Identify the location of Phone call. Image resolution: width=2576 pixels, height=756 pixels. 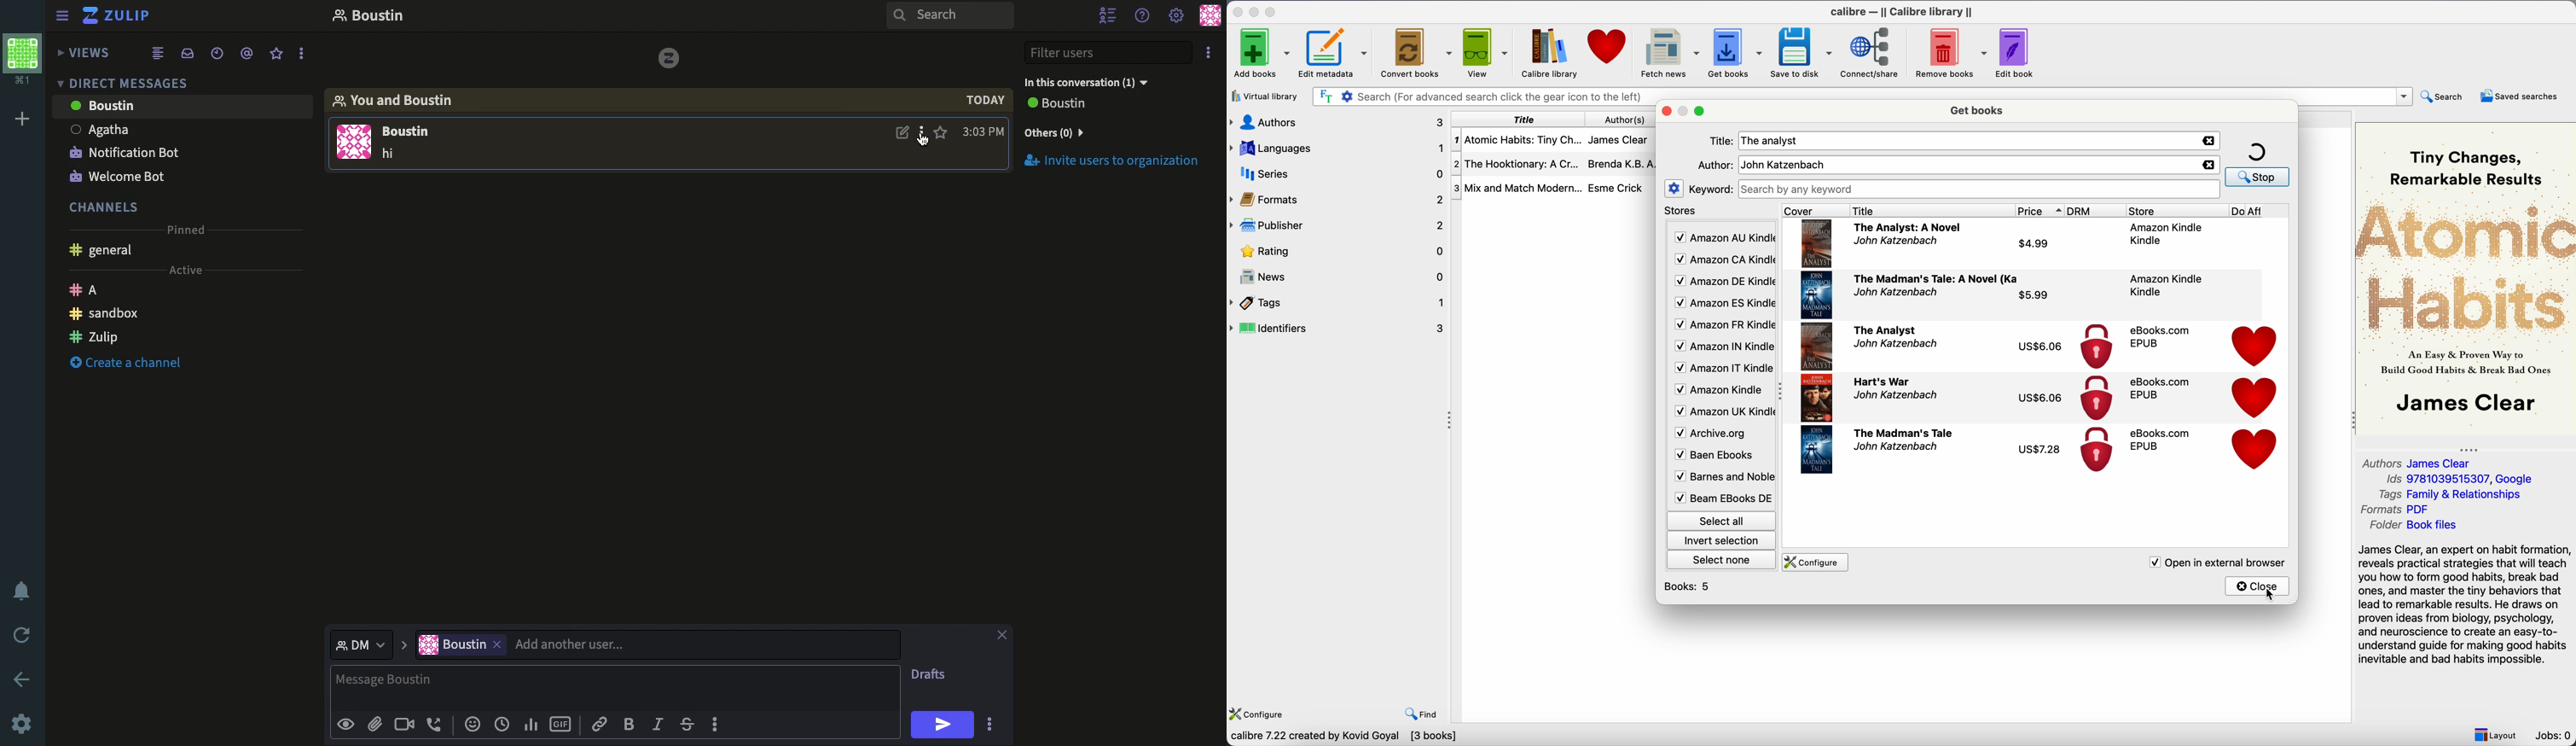
(438, 725).